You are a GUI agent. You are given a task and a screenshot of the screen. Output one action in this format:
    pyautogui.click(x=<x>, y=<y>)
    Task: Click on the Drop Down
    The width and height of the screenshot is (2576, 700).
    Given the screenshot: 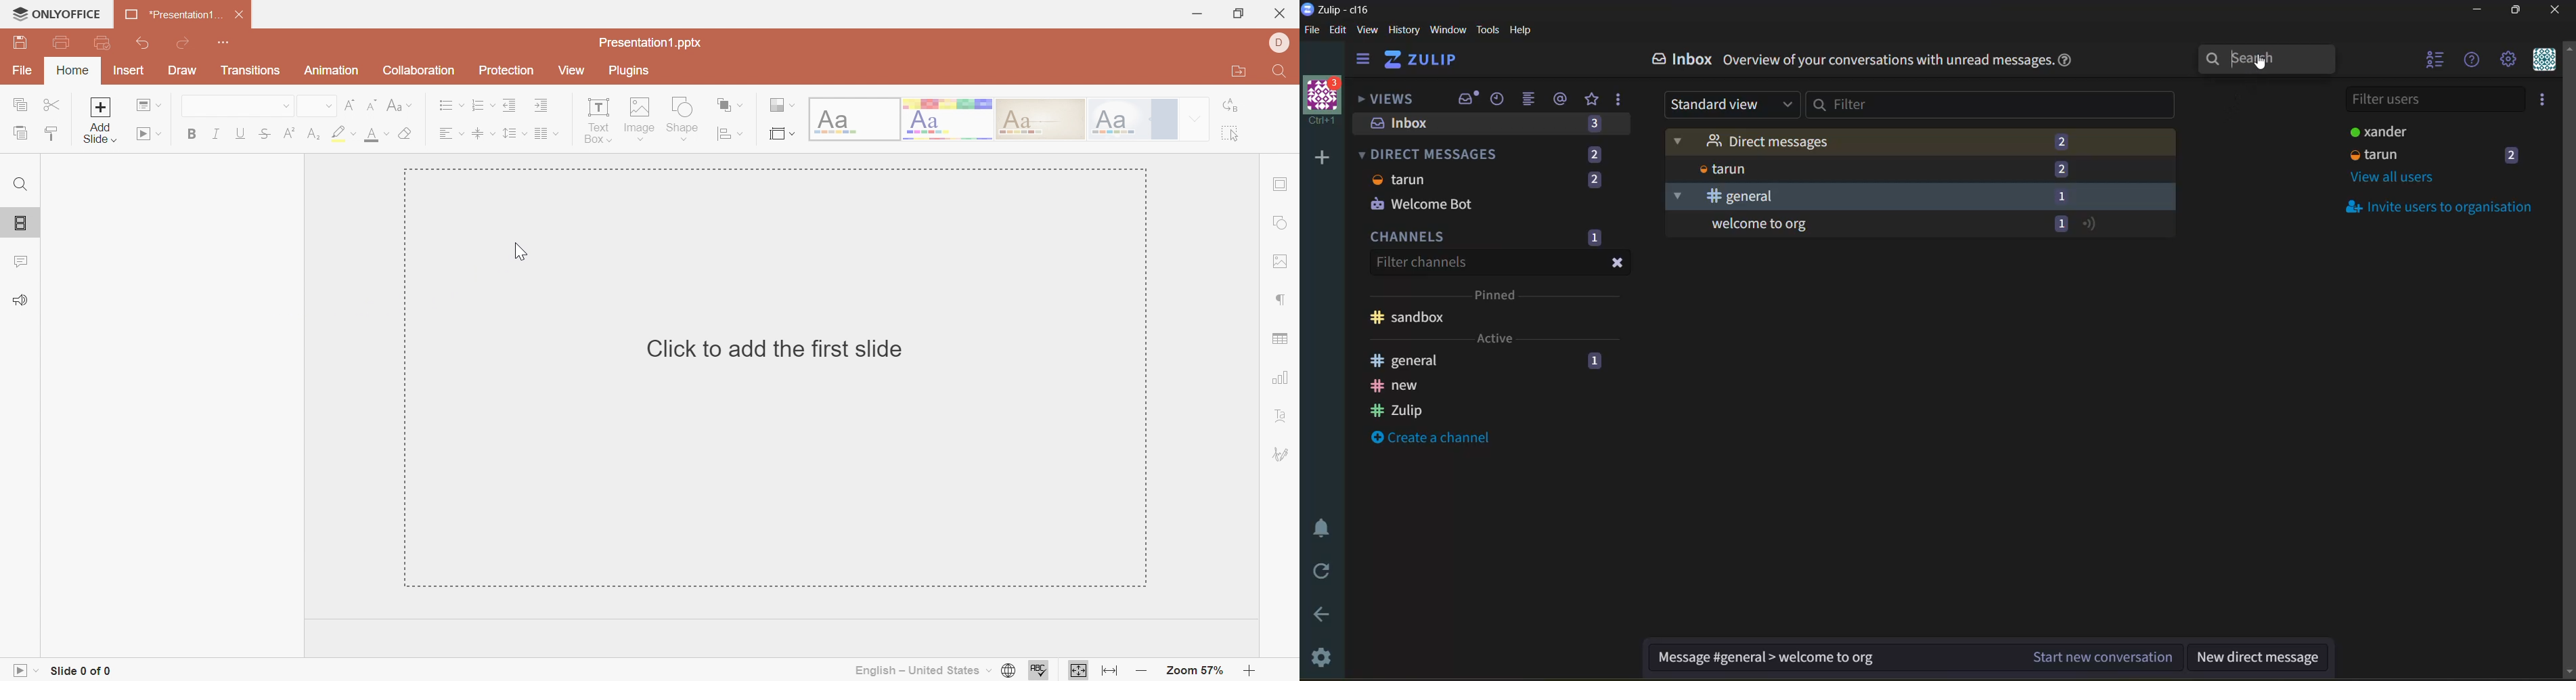 What is the action you would take?
    pyautogui.click(x=491, y=133)
    